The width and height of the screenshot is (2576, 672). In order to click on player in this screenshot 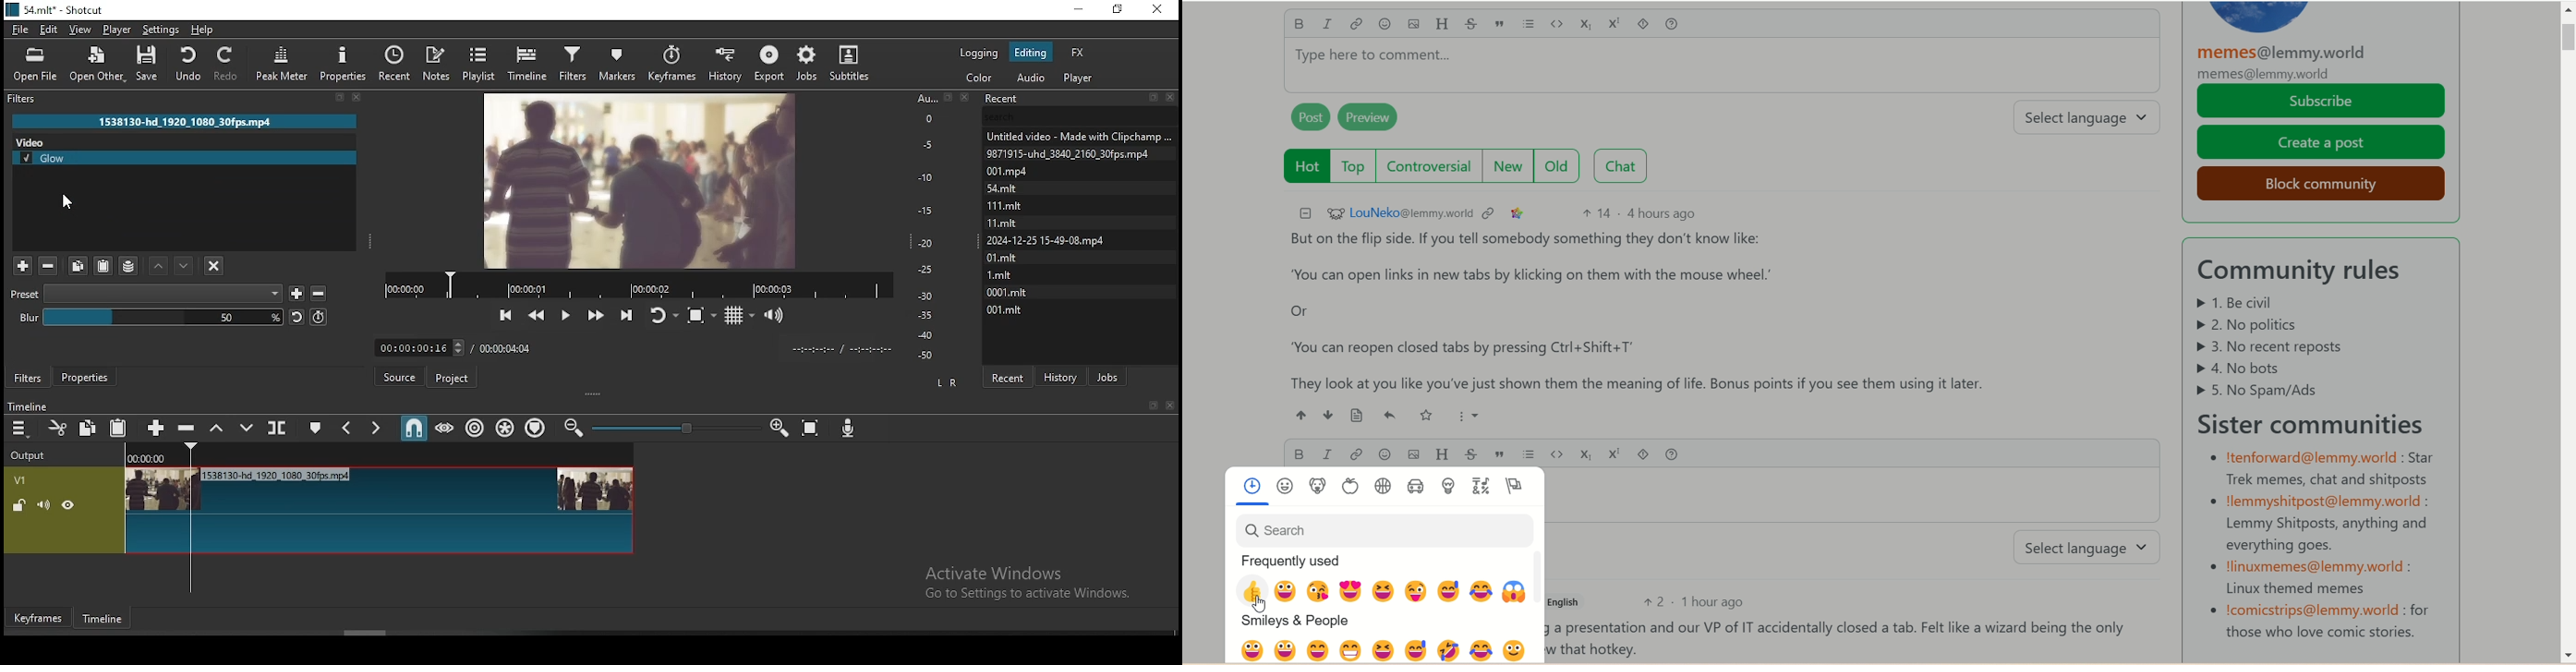, I will do `click(118, 30)`.